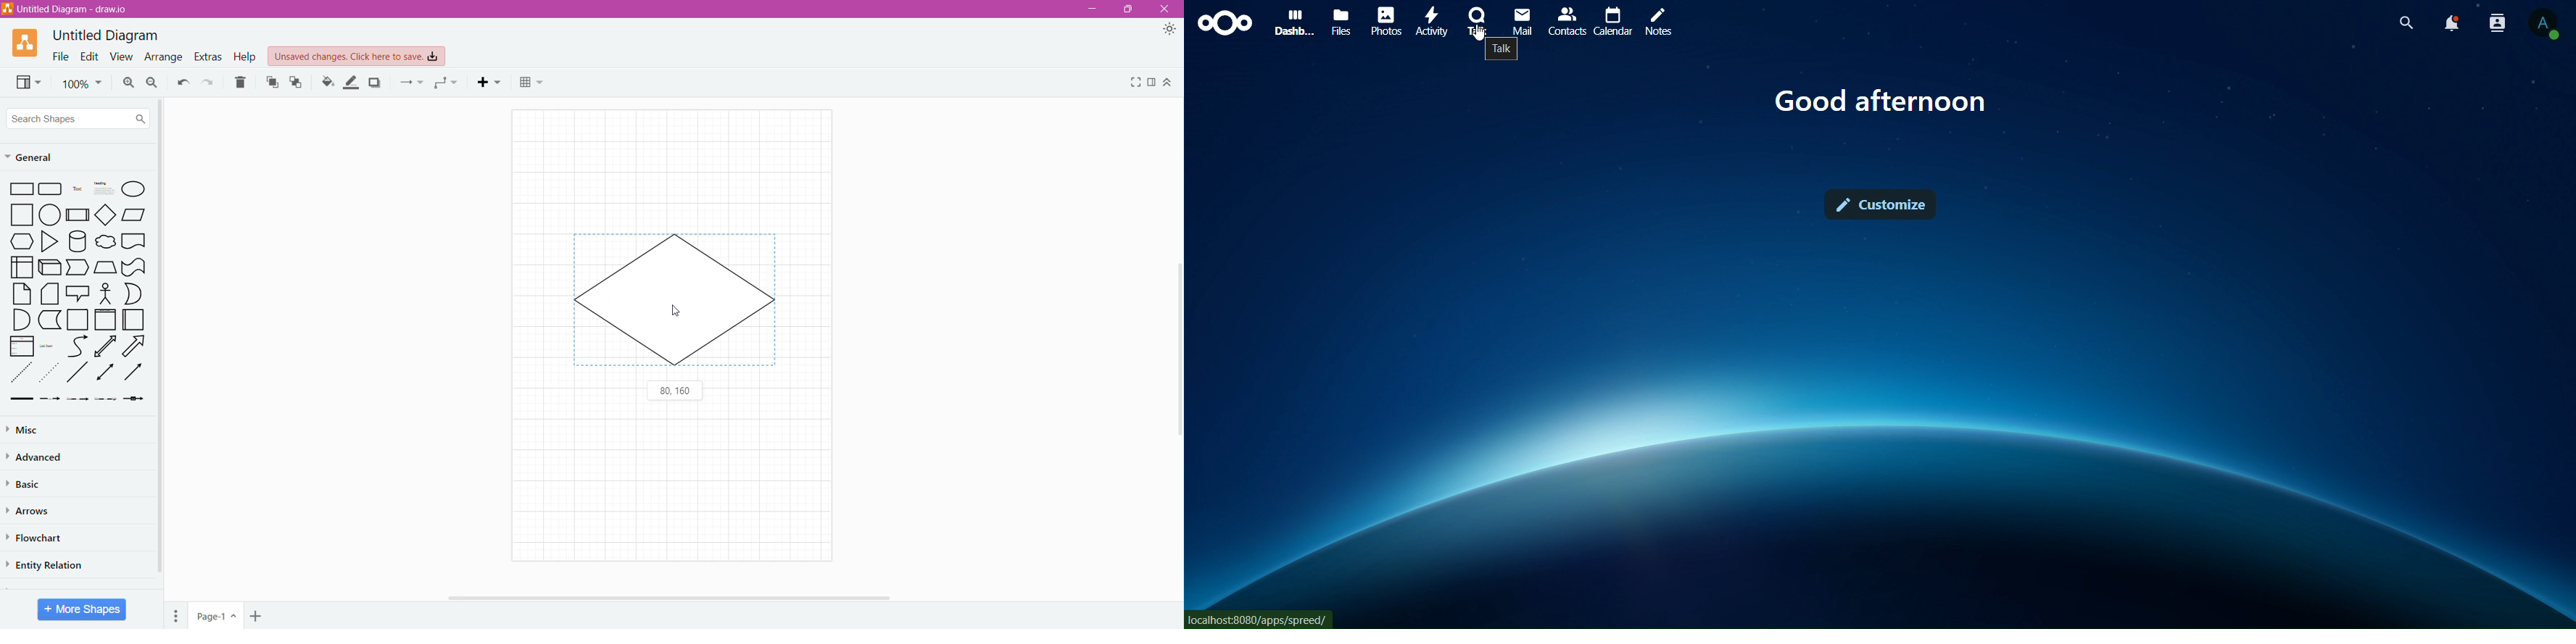  Describe the element at coordinates (1172, 31) in the screenshot. I see `Appearance` at that location.